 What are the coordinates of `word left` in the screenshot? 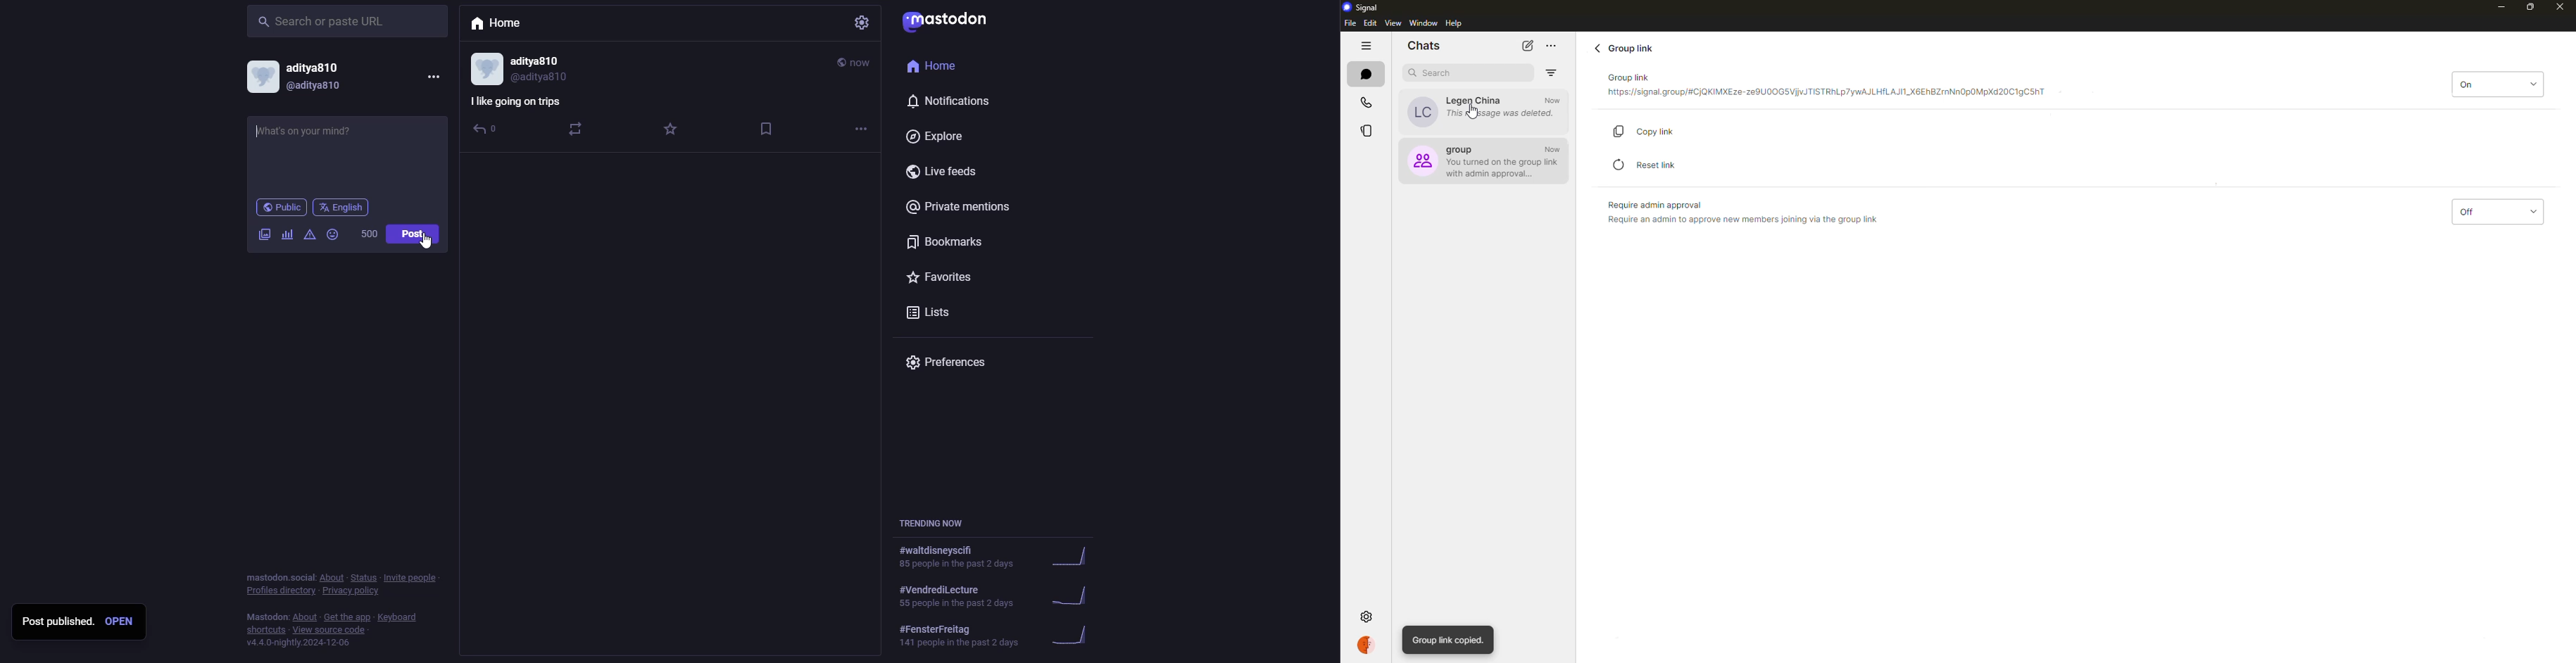 It's located at (370, 232).